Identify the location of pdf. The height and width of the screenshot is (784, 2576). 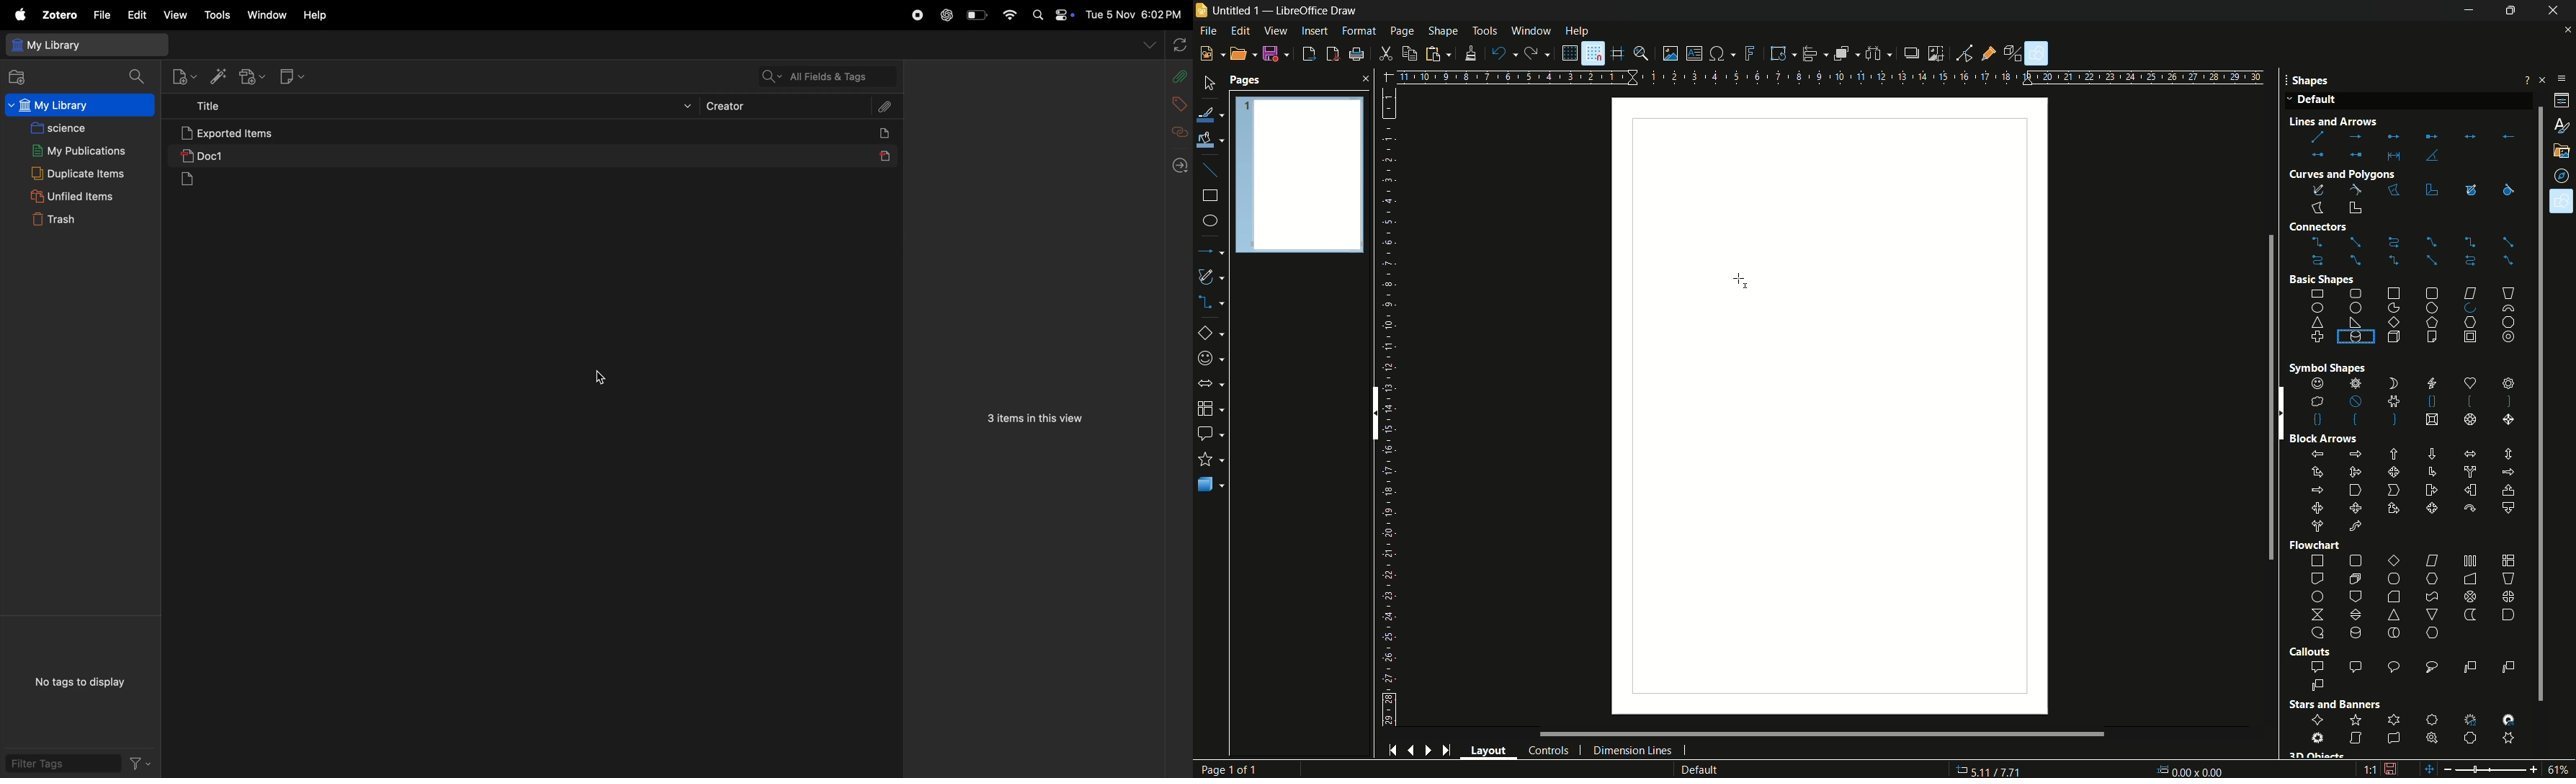
(885, 154).